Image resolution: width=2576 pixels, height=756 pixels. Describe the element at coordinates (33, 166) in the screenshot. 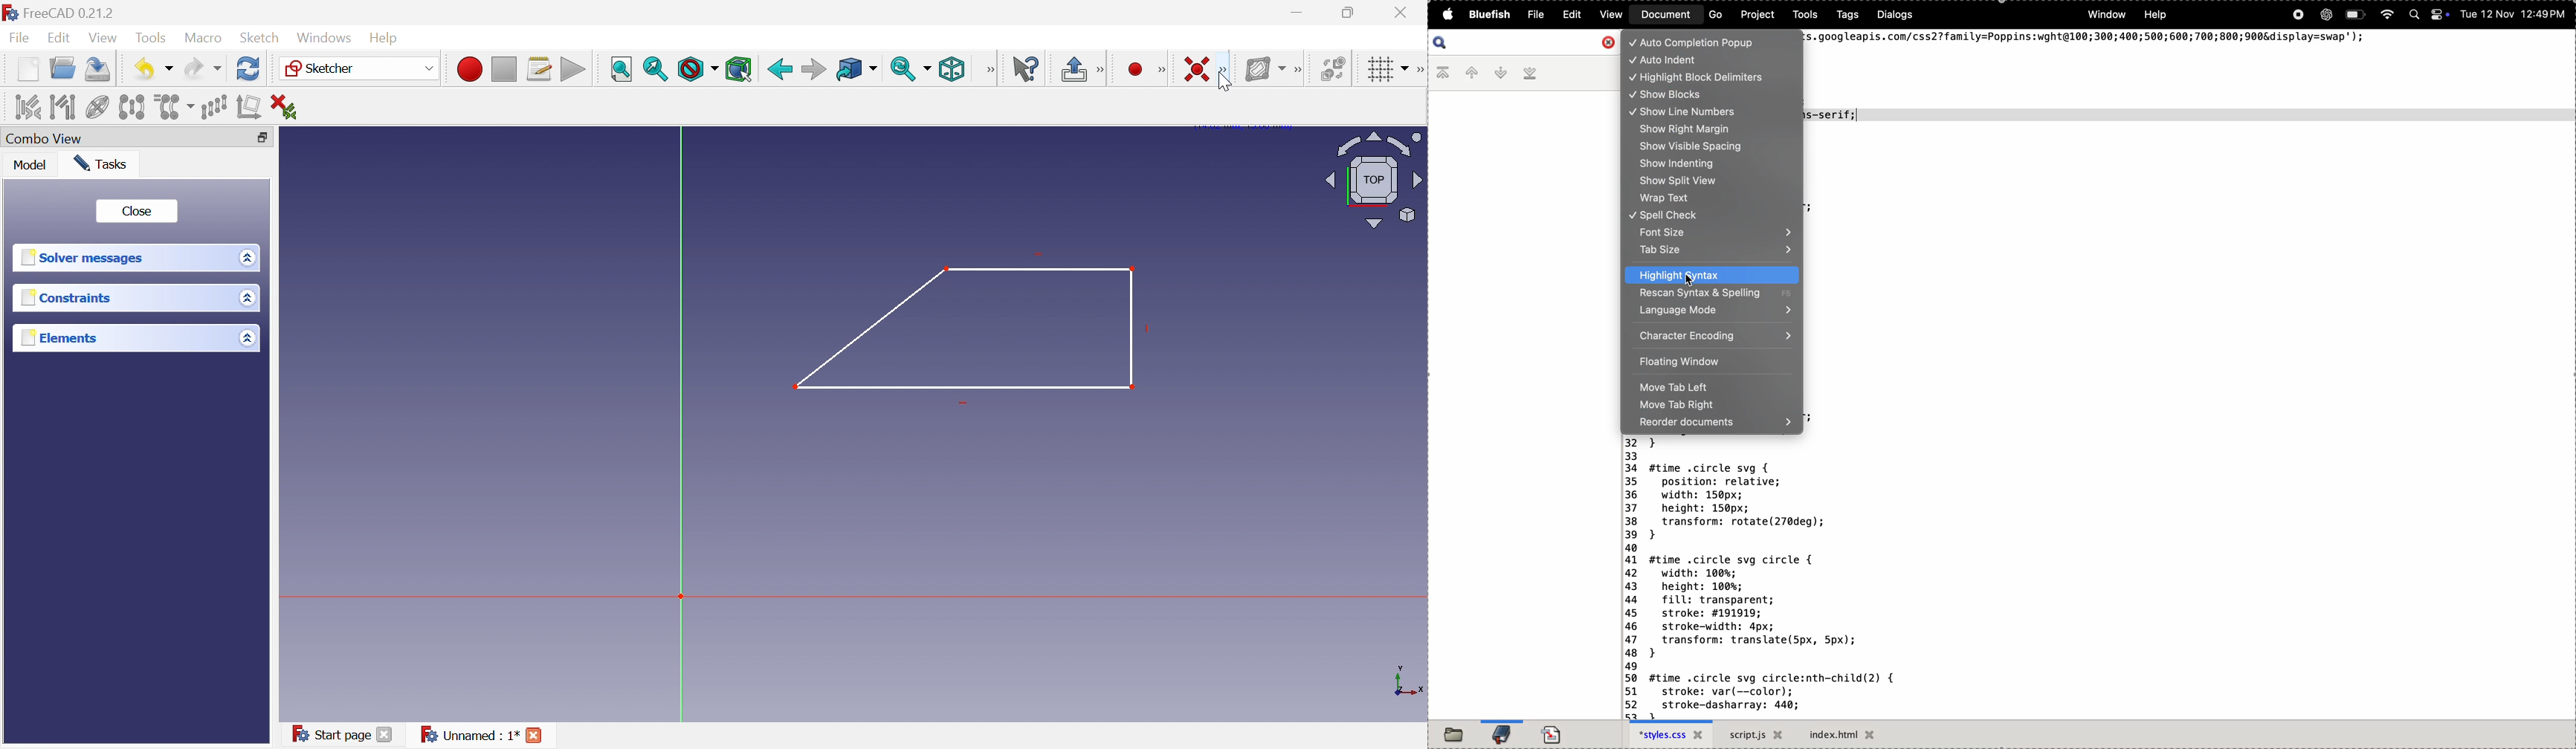

I see `Model` at that location.